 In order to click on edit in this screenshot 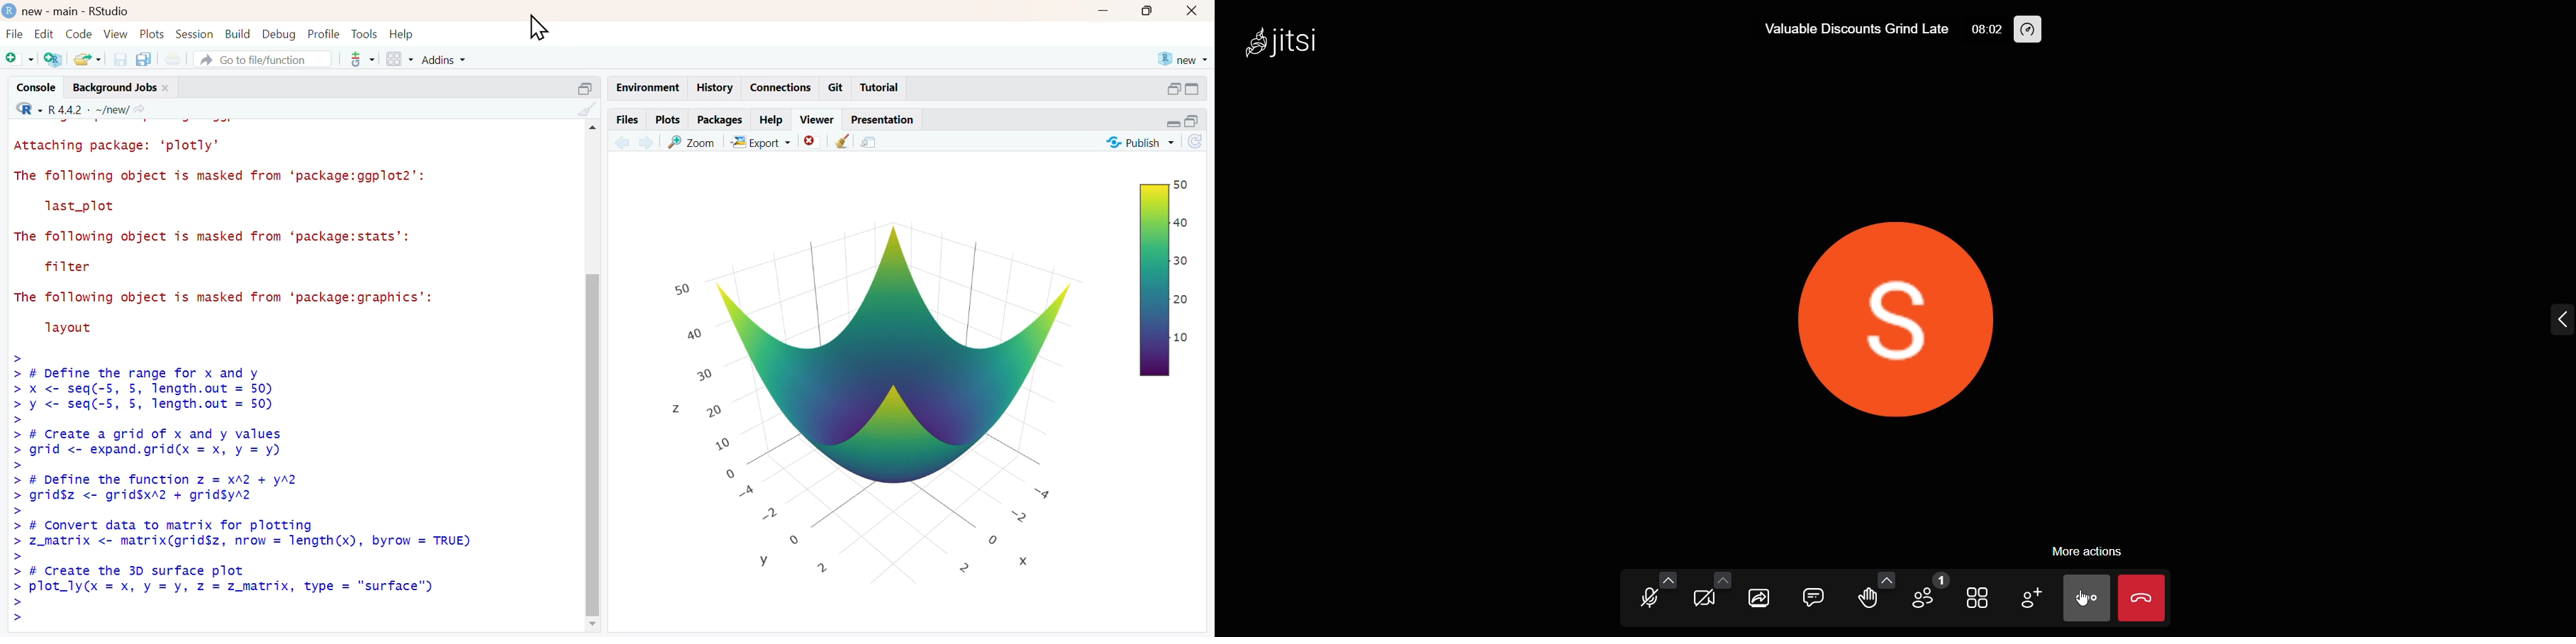, I will do `click(41, 34)`.